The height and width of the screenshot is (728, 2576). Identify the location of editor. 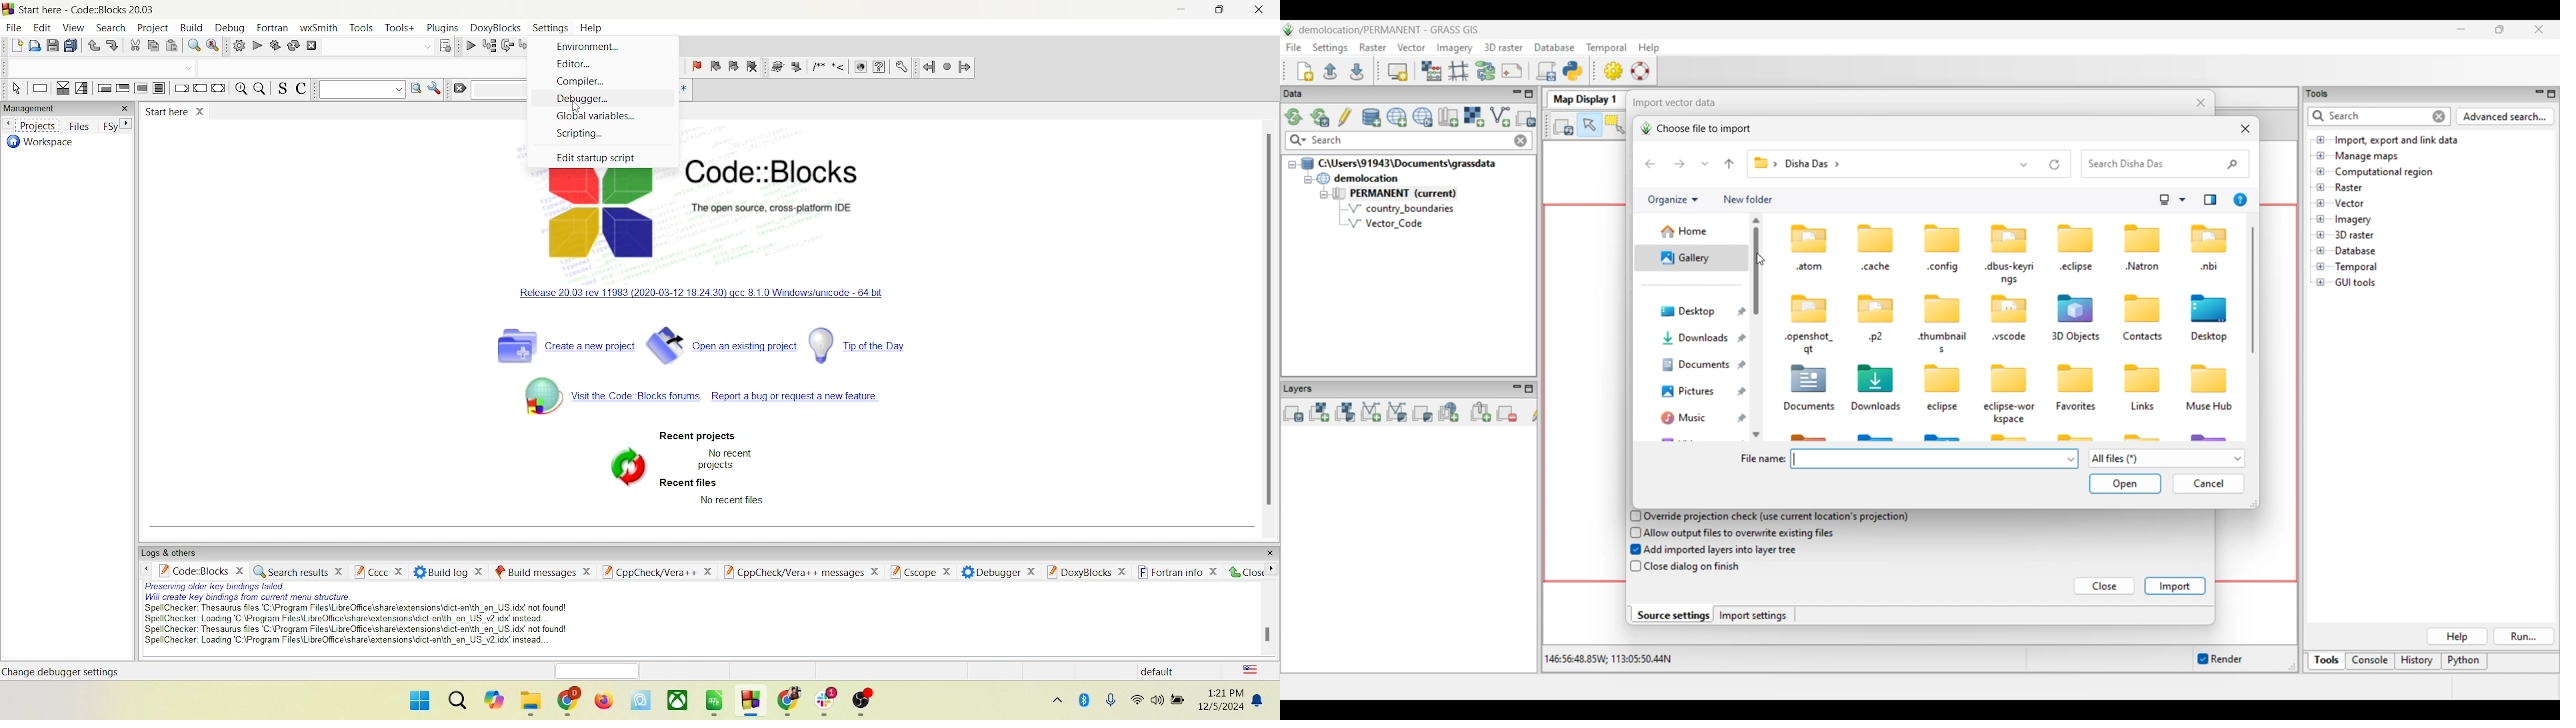
(577, 63).